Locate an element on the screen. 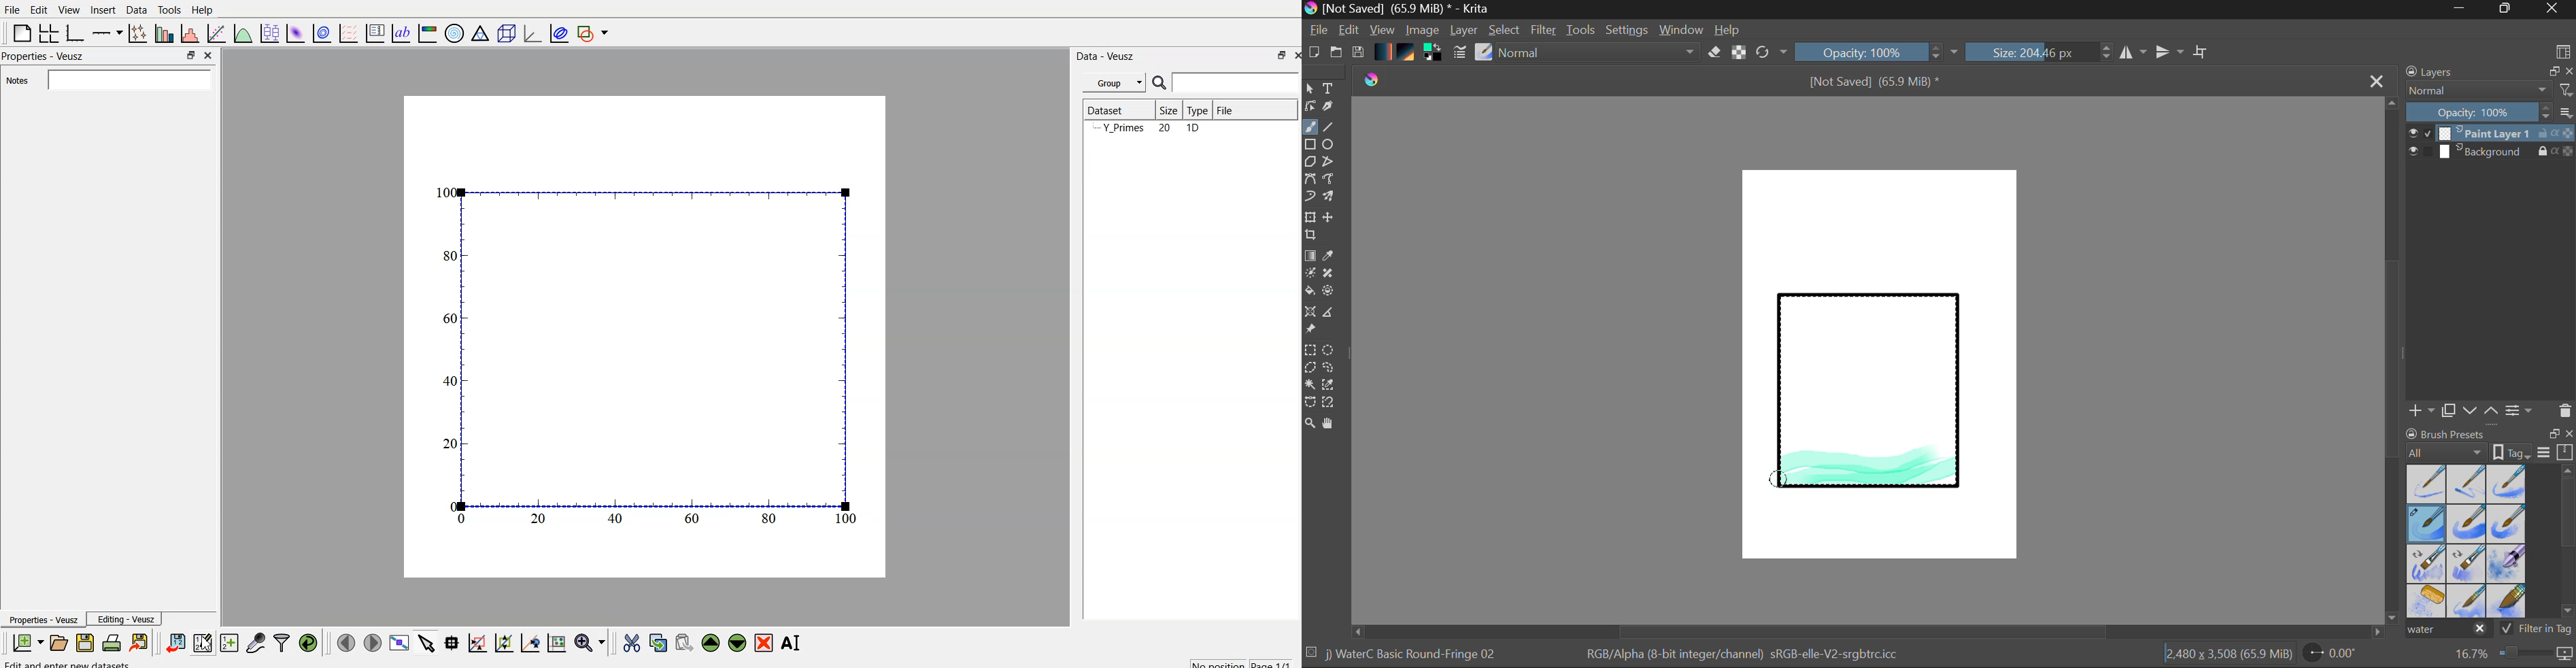 This screenshot has height=672, width=2576. Document Dimensions is located at coordinates (2228, 656).